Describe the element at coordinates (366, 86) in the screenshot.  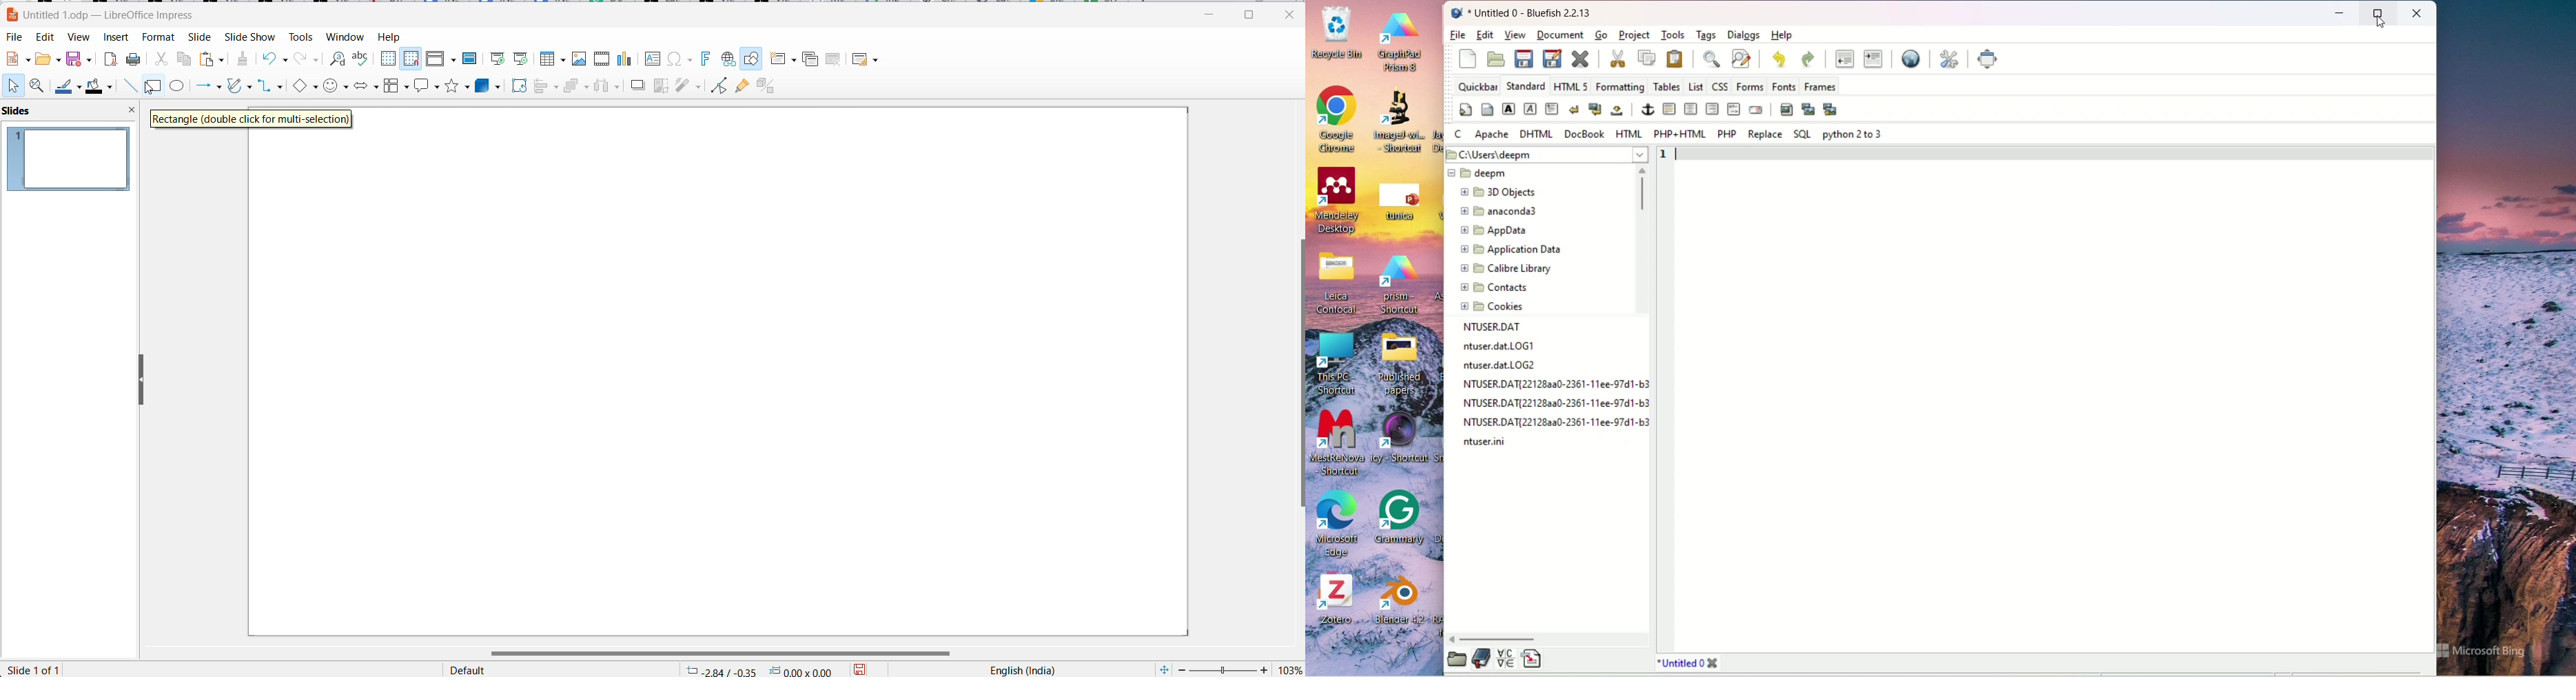
I see `block arrows` at that location.